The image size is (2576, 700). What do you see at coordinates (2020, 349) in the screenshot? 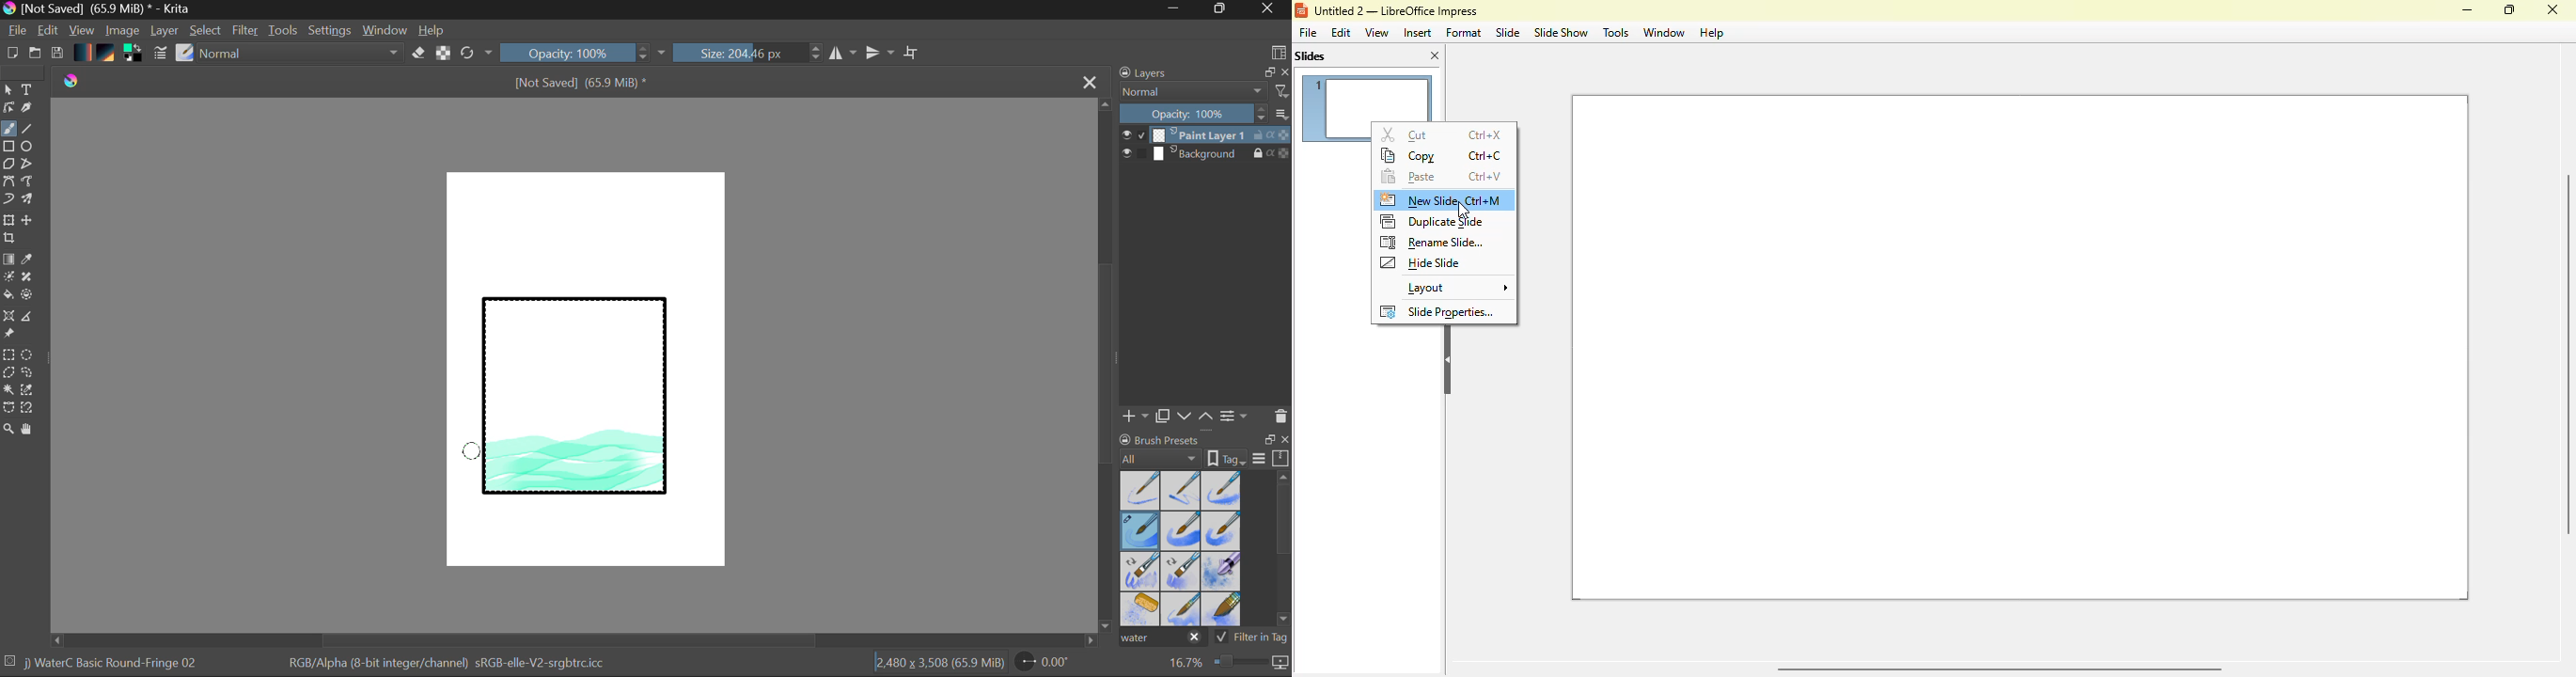
I see `slide 1` at bounding box center [2020, 349].